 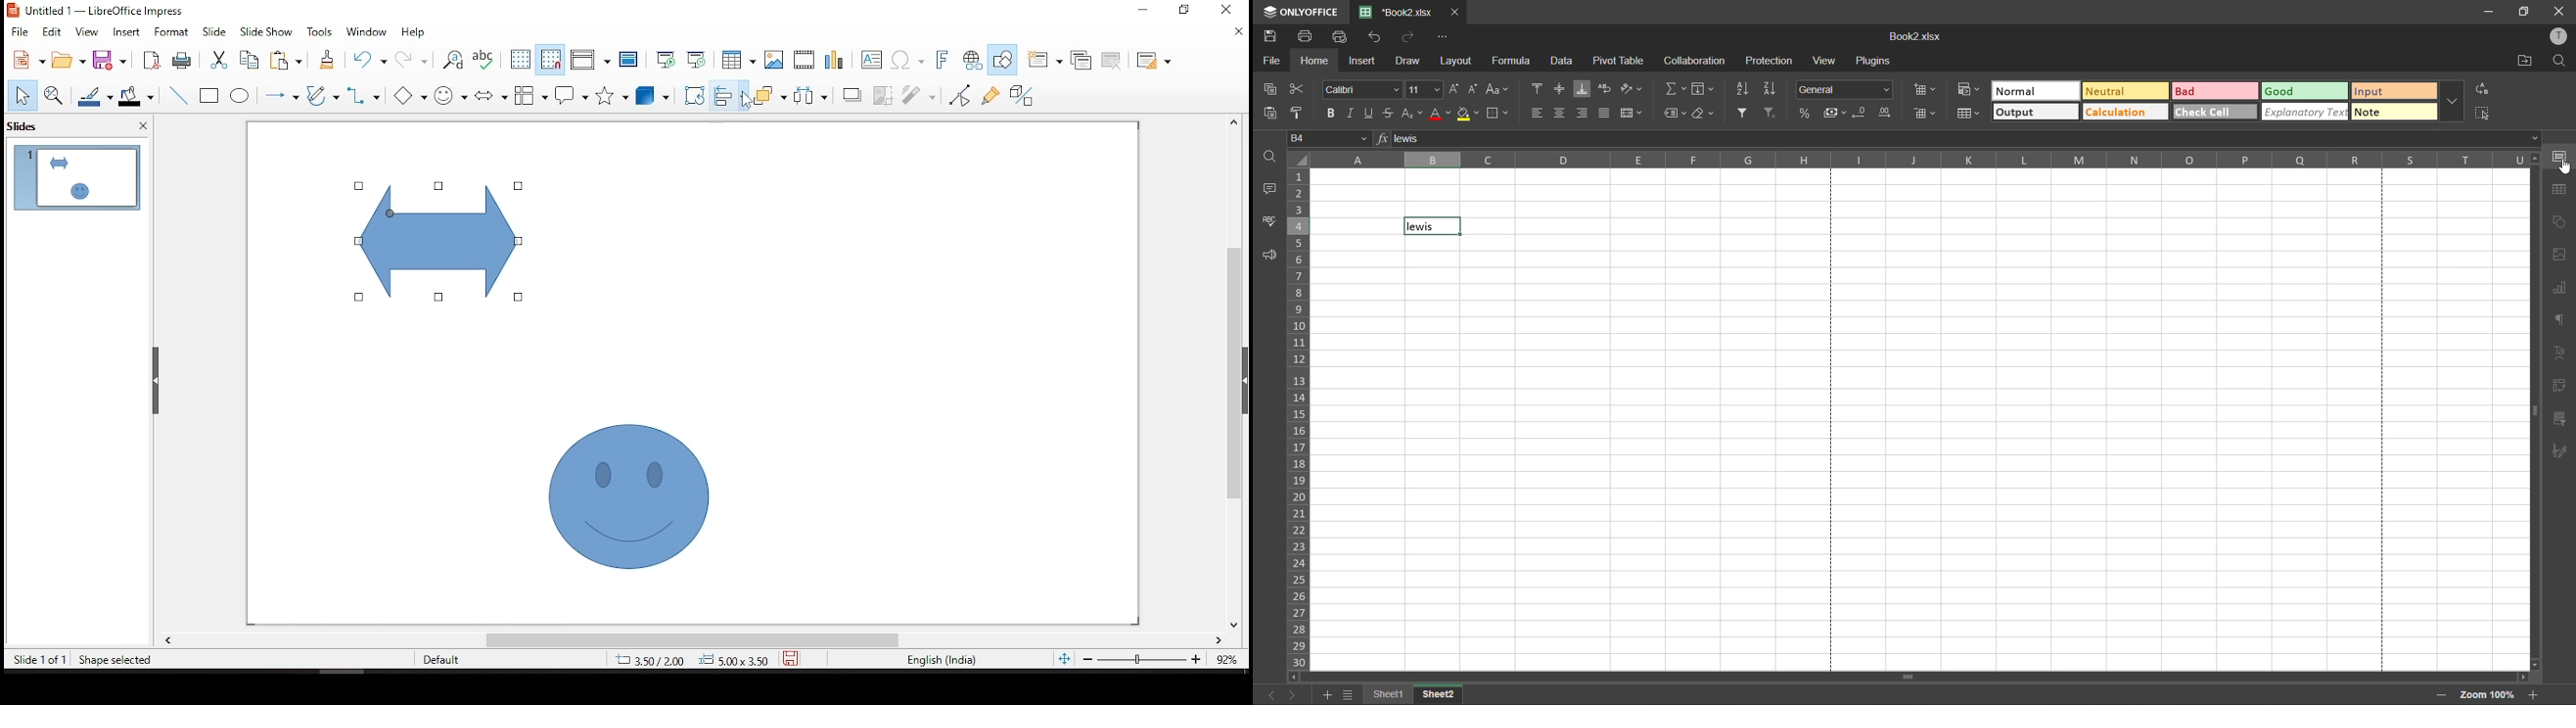 I want to click on crop image, so click(x=879, y=94).